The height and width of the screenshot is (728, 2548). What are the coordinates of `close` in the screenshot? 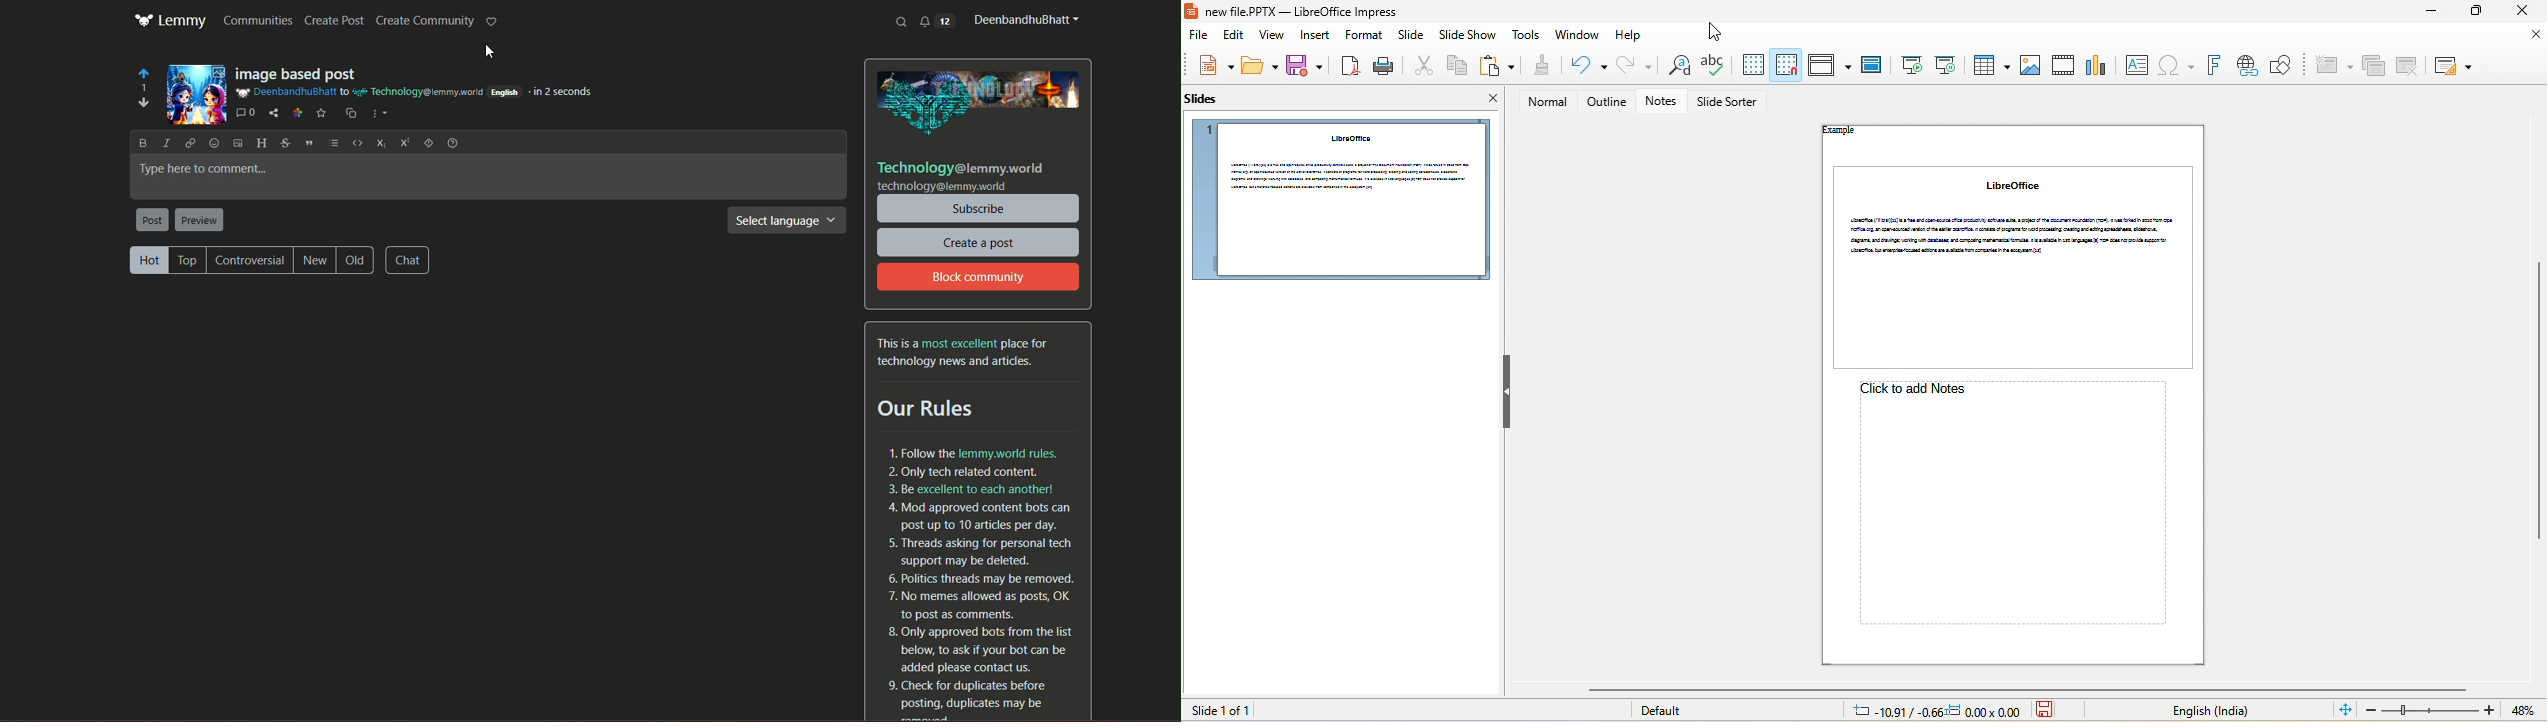 It's located at (2537, 35).